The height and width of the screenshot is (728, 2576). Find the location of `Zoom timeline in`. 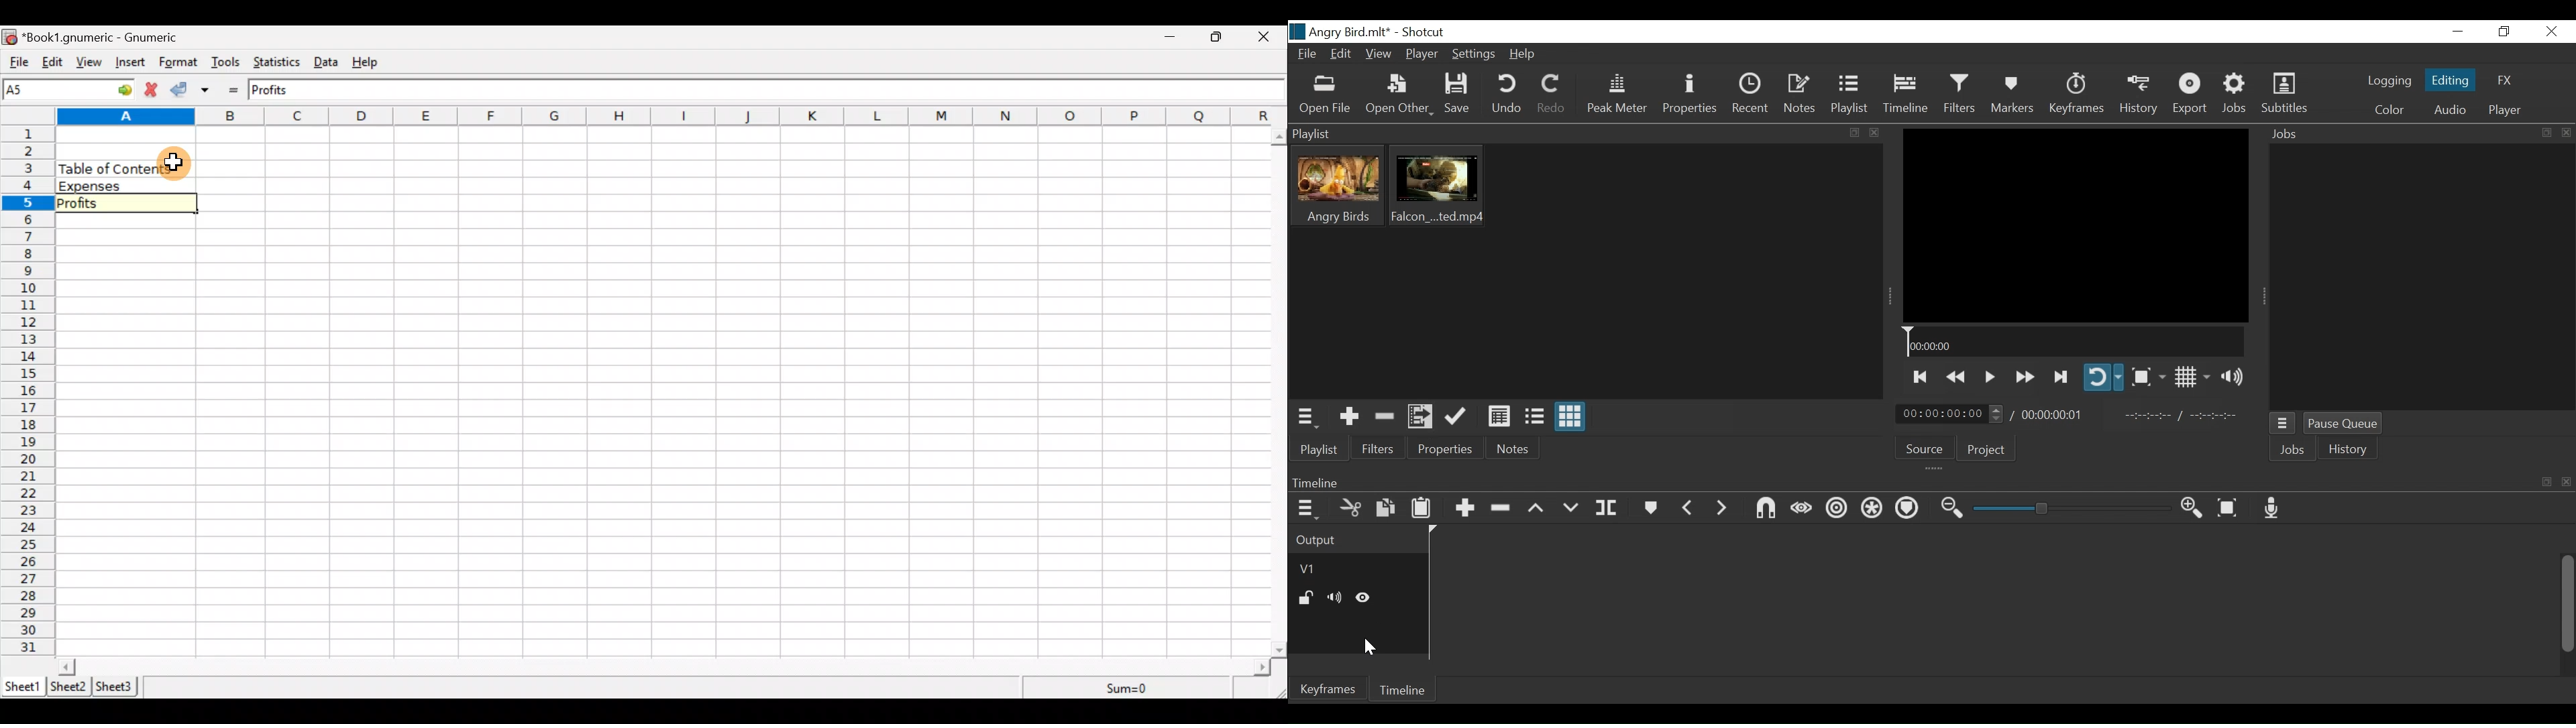

Zoom timeline in is located at coordinates (2191, 507).